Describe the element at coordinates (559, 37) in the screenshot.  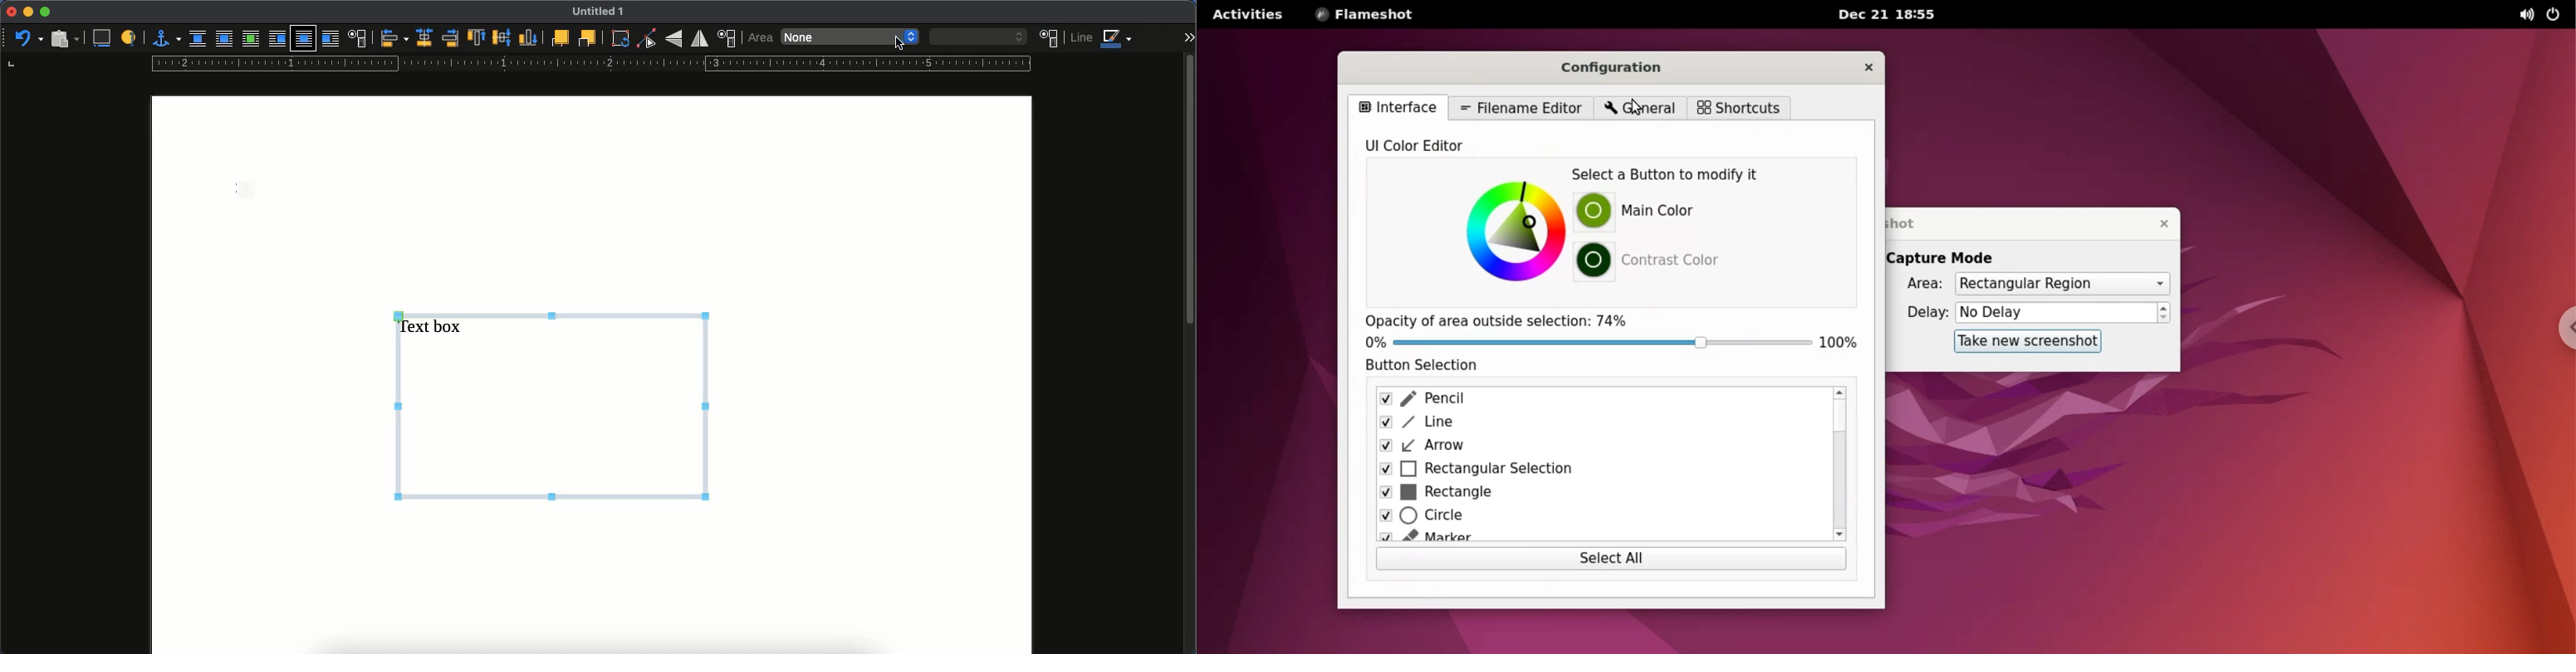
I see `front one` at that location.